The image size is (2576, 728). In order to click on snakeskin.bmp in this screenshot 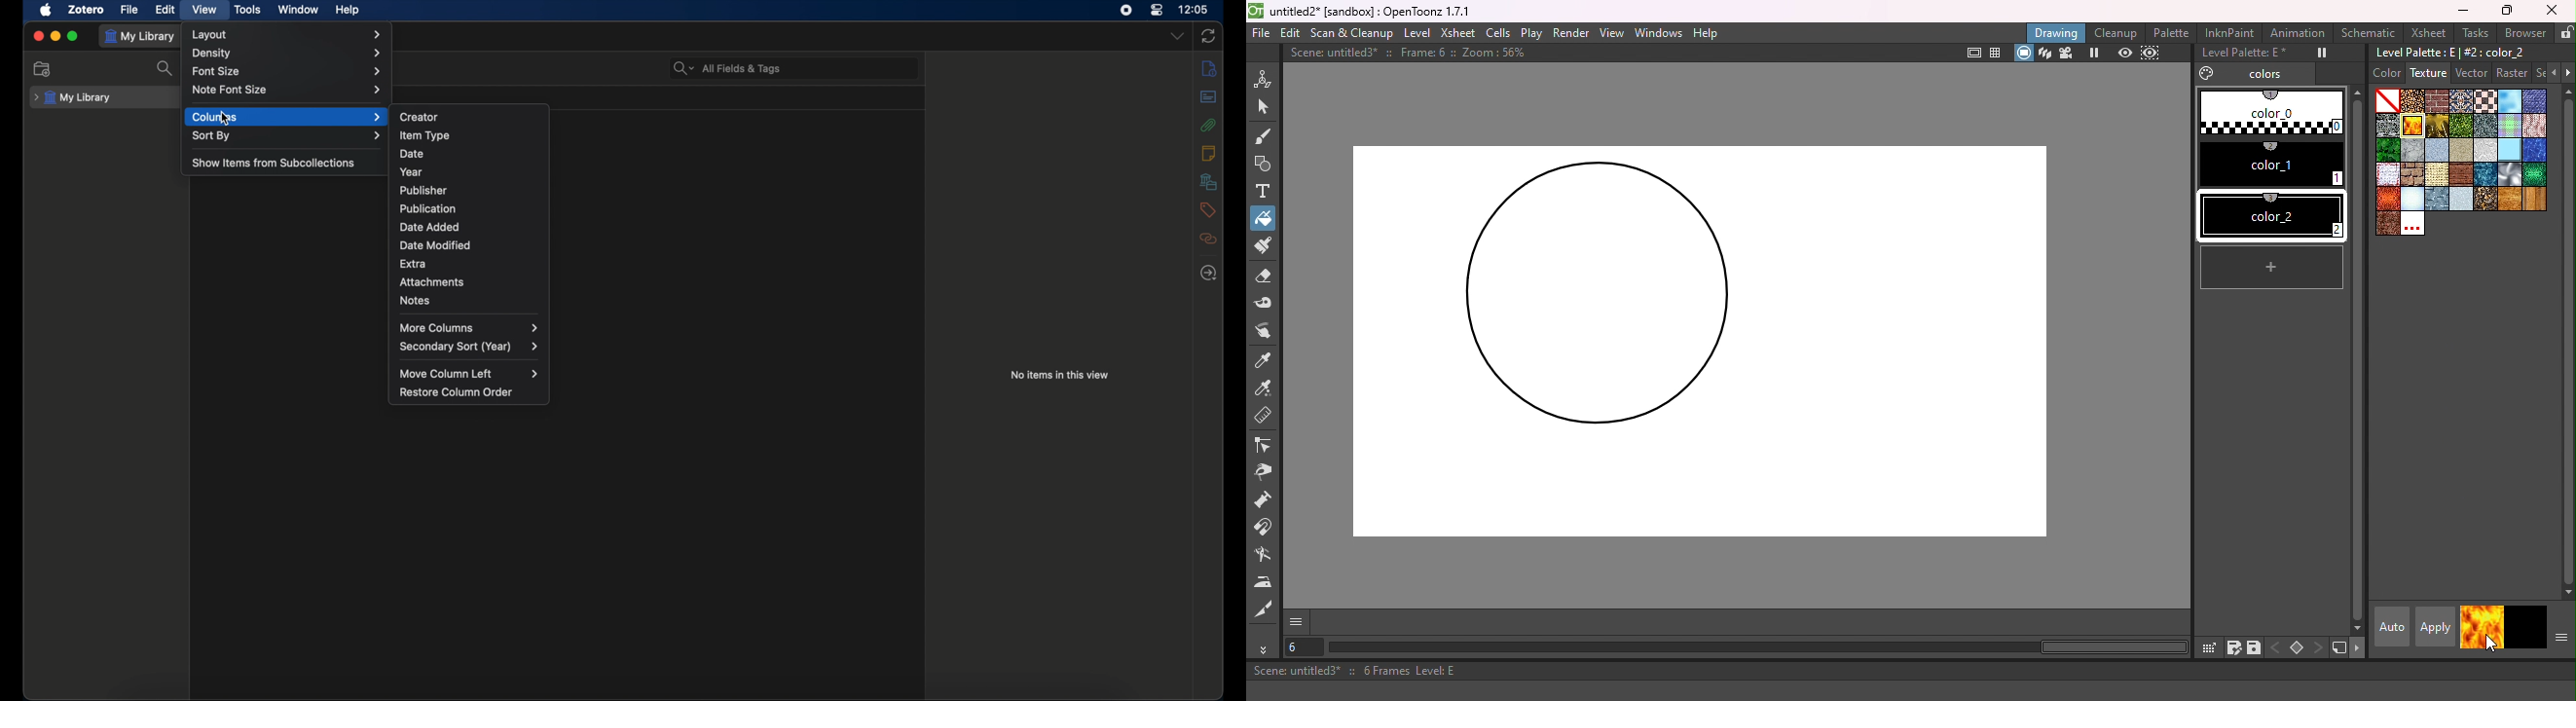, I will do `click(2534, 174)`.